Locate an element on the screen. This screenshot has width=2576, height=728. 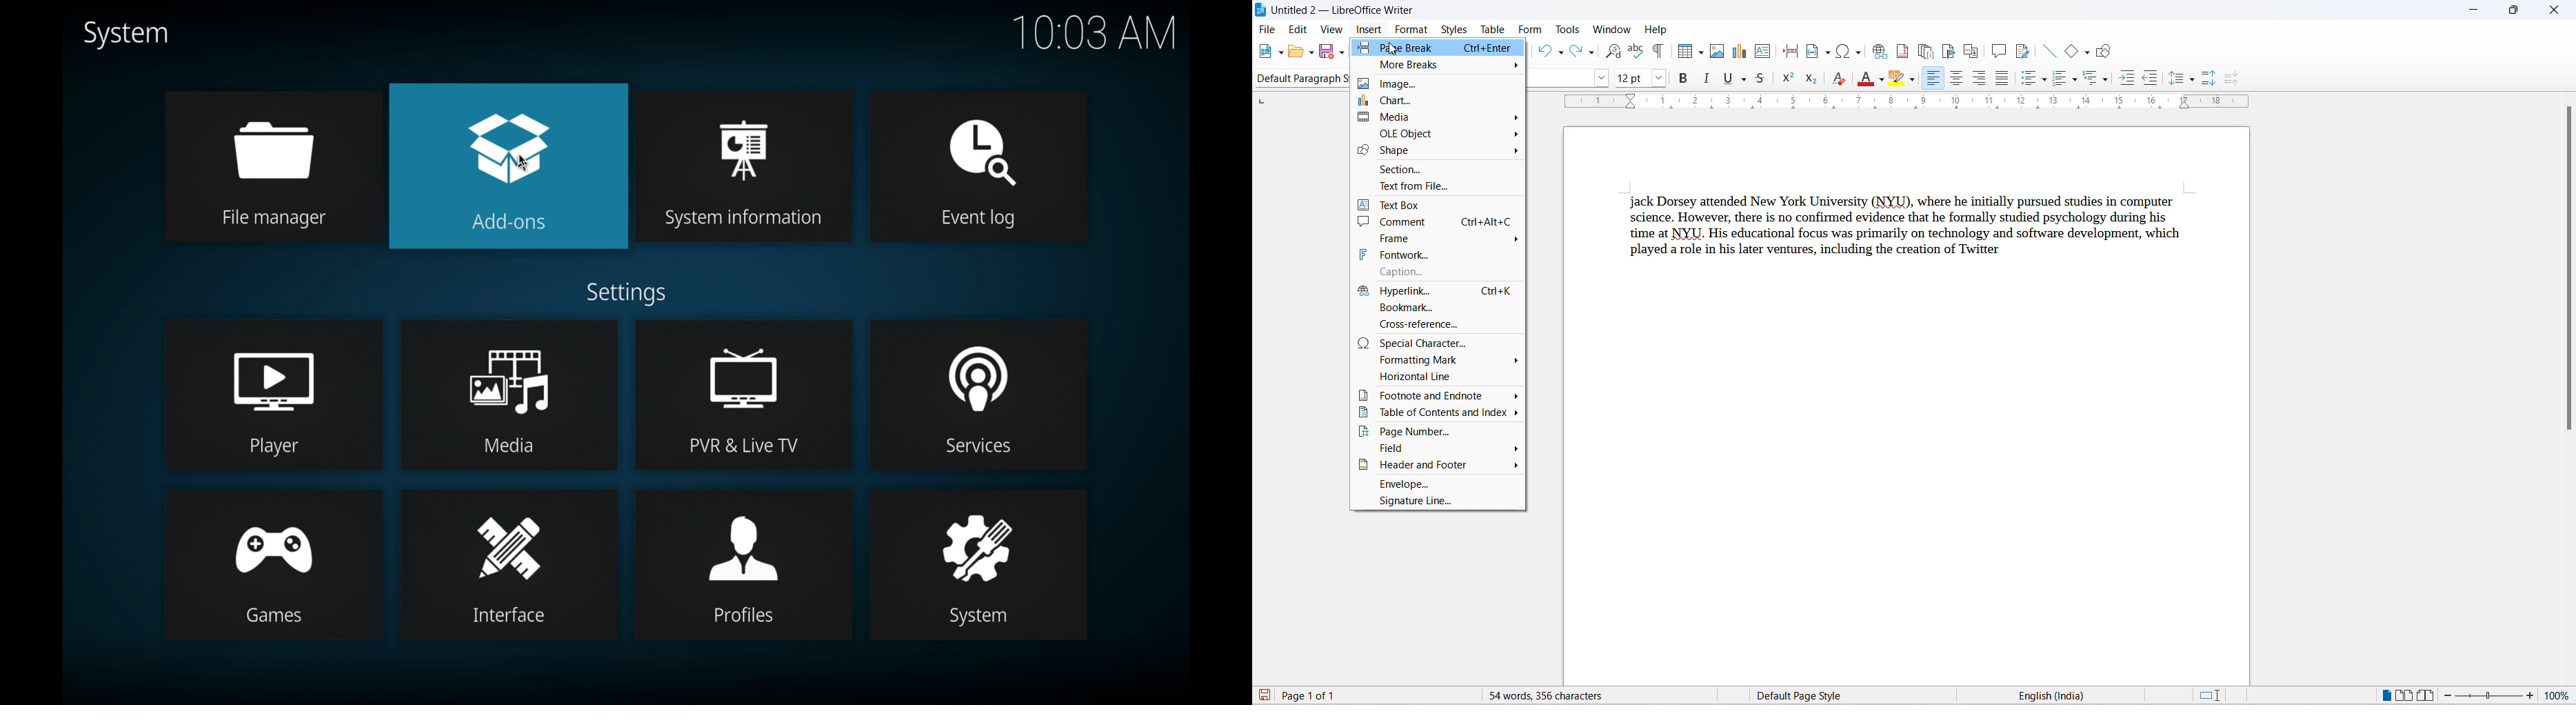
Cursor is located at coordinates (526, 167).